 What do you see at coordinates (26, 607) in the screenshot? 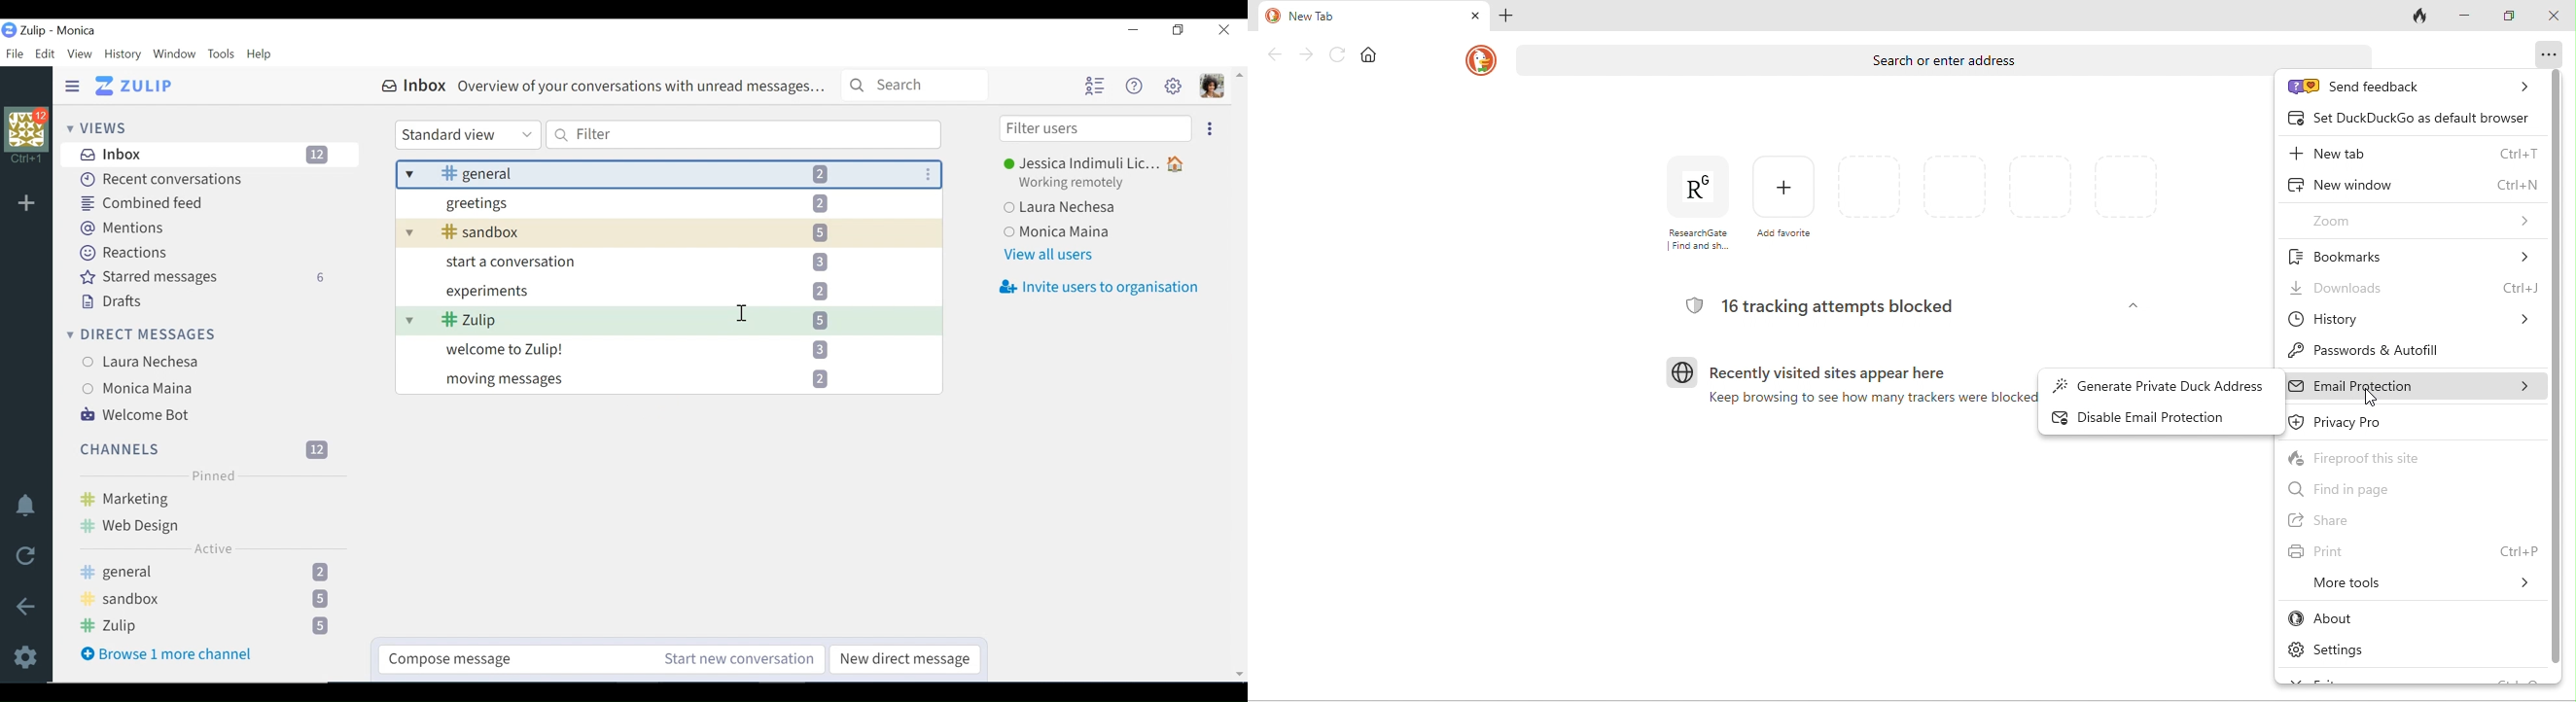
I see `Go back` at bounding box center [26, 607].